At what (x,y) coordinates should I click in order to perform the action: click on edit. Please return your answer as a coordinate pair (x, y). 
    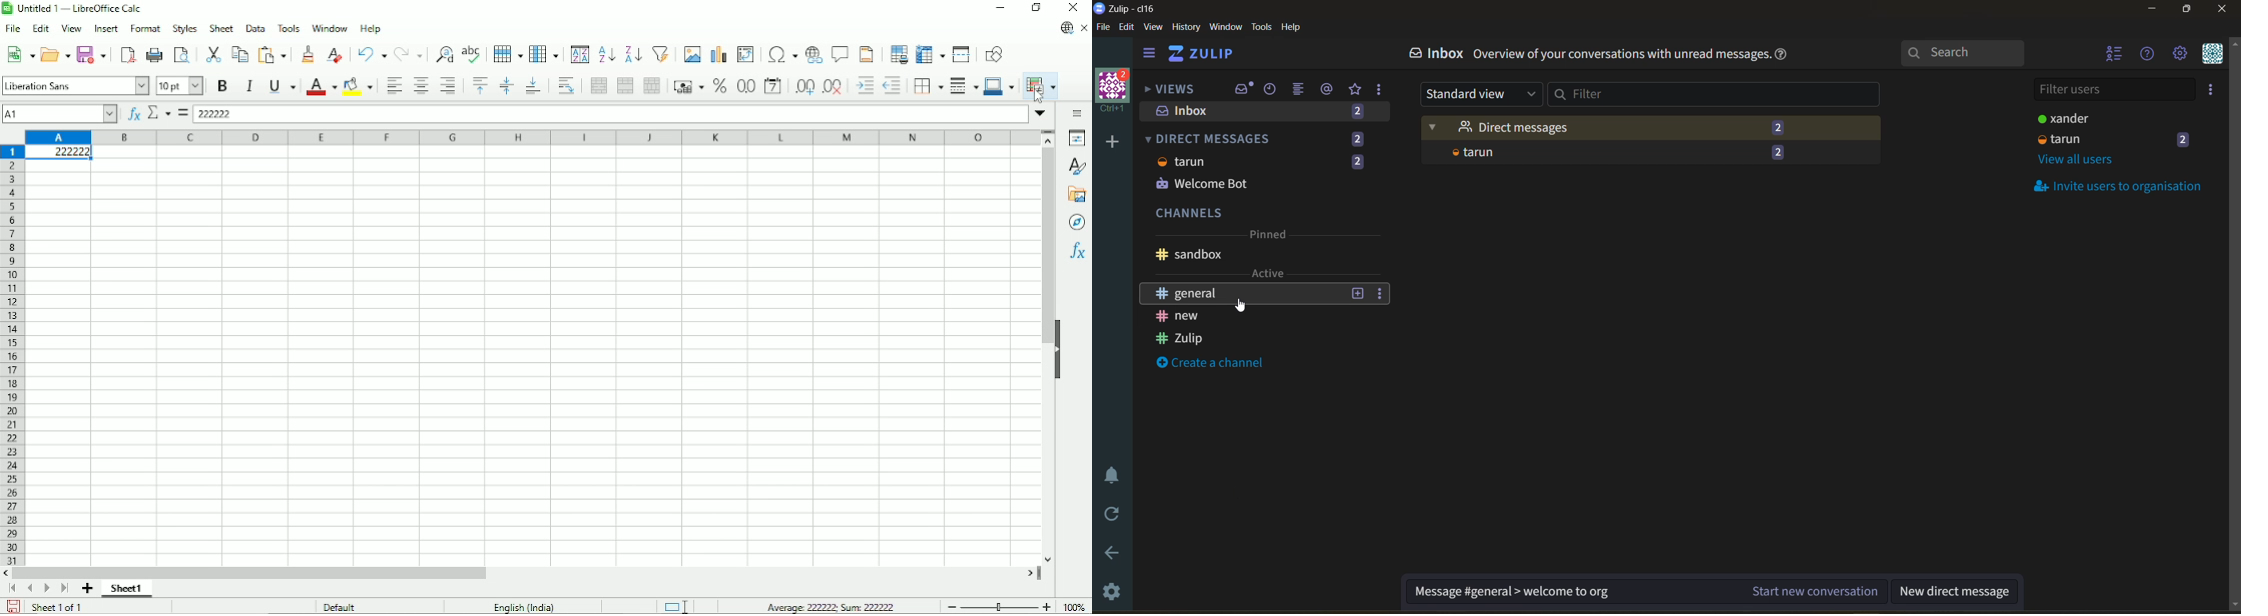
    Looking at the image, I should click on (1127, 28).